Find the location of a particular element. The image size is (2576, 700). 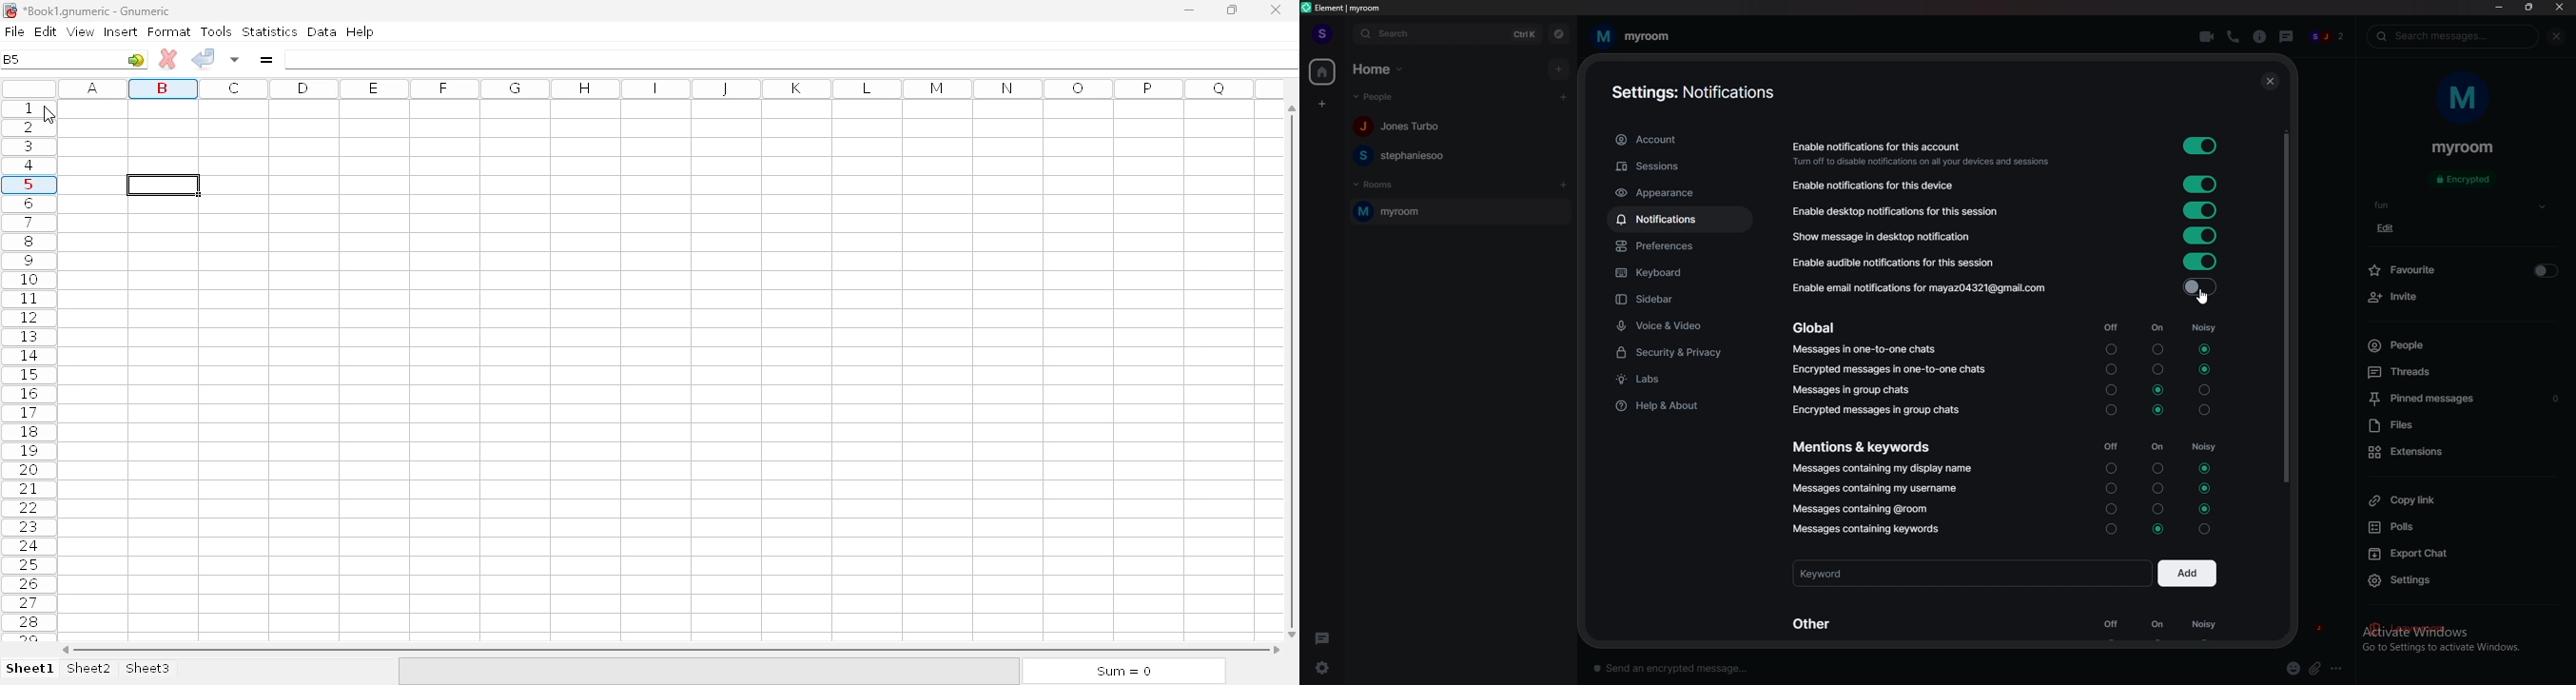

messages in group chats is located at coordinates (1855, 389).